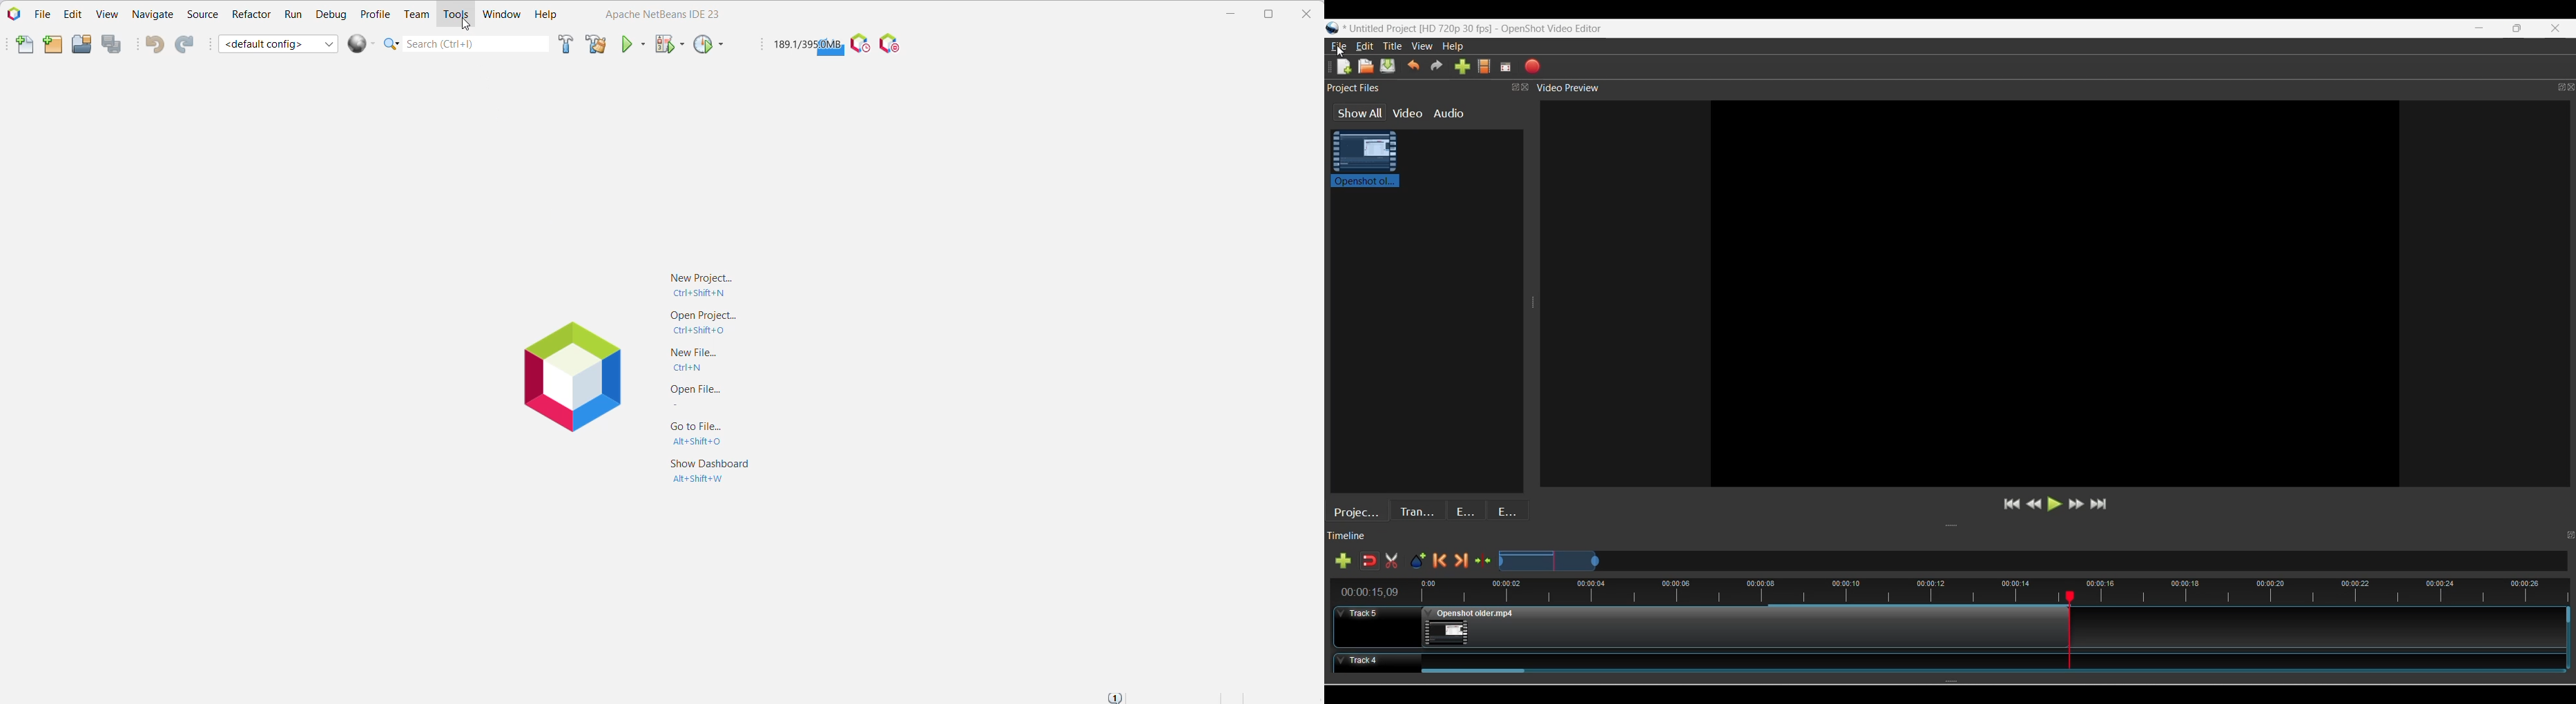 Image resolution: width=2576 pixels, height=728 pixels. What do you see at coordinates (1453, 47) in the screenshot?
I see `Help` at bounding box center [1453, 47].